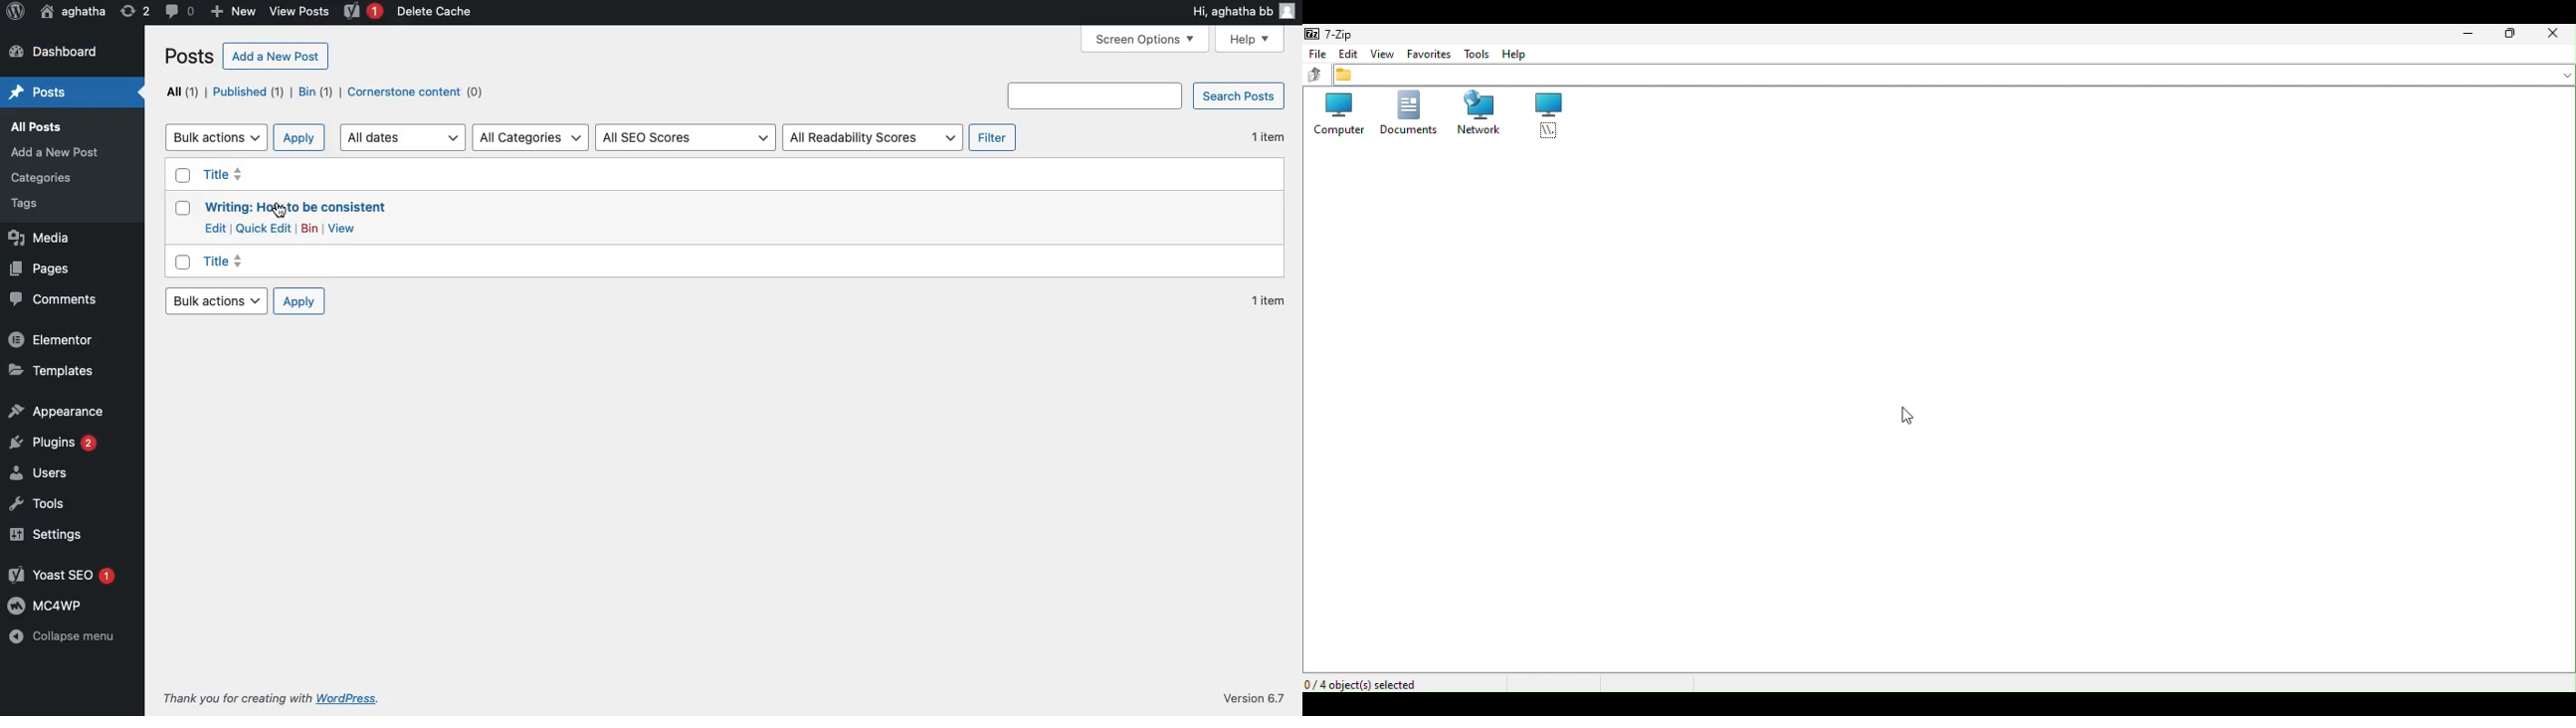 This screenshot has width=2576, height=728. What do you see at coordinates (1254, 695) in the screenshot?
I see `Version 6.7` at bounding box center [1254, 695].